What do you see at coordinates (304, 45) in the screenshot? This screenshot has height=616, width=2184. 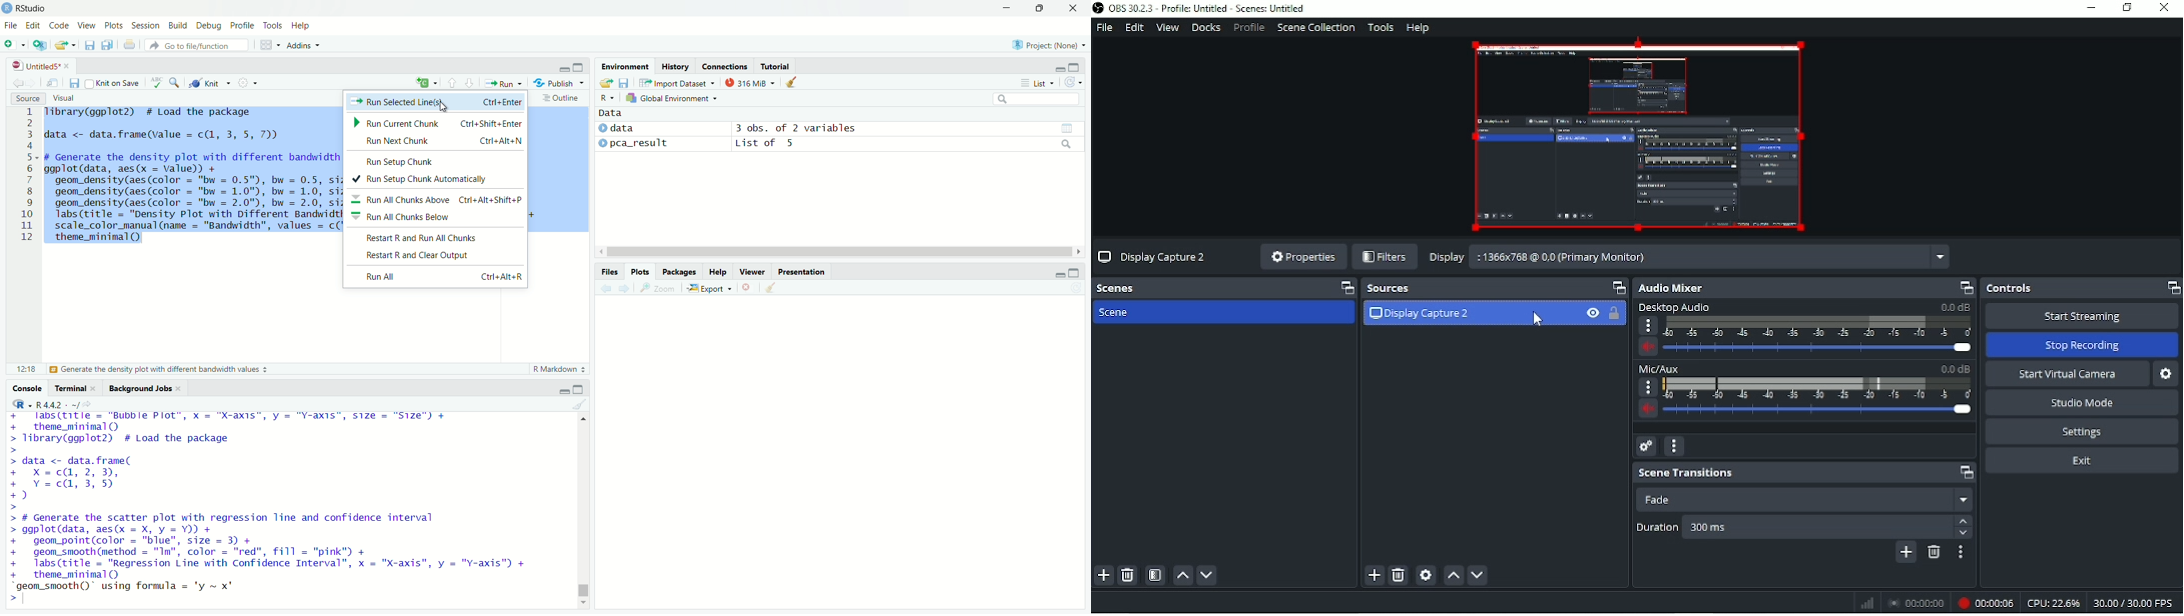 I see `Addins` at bounding box center [304, 45].